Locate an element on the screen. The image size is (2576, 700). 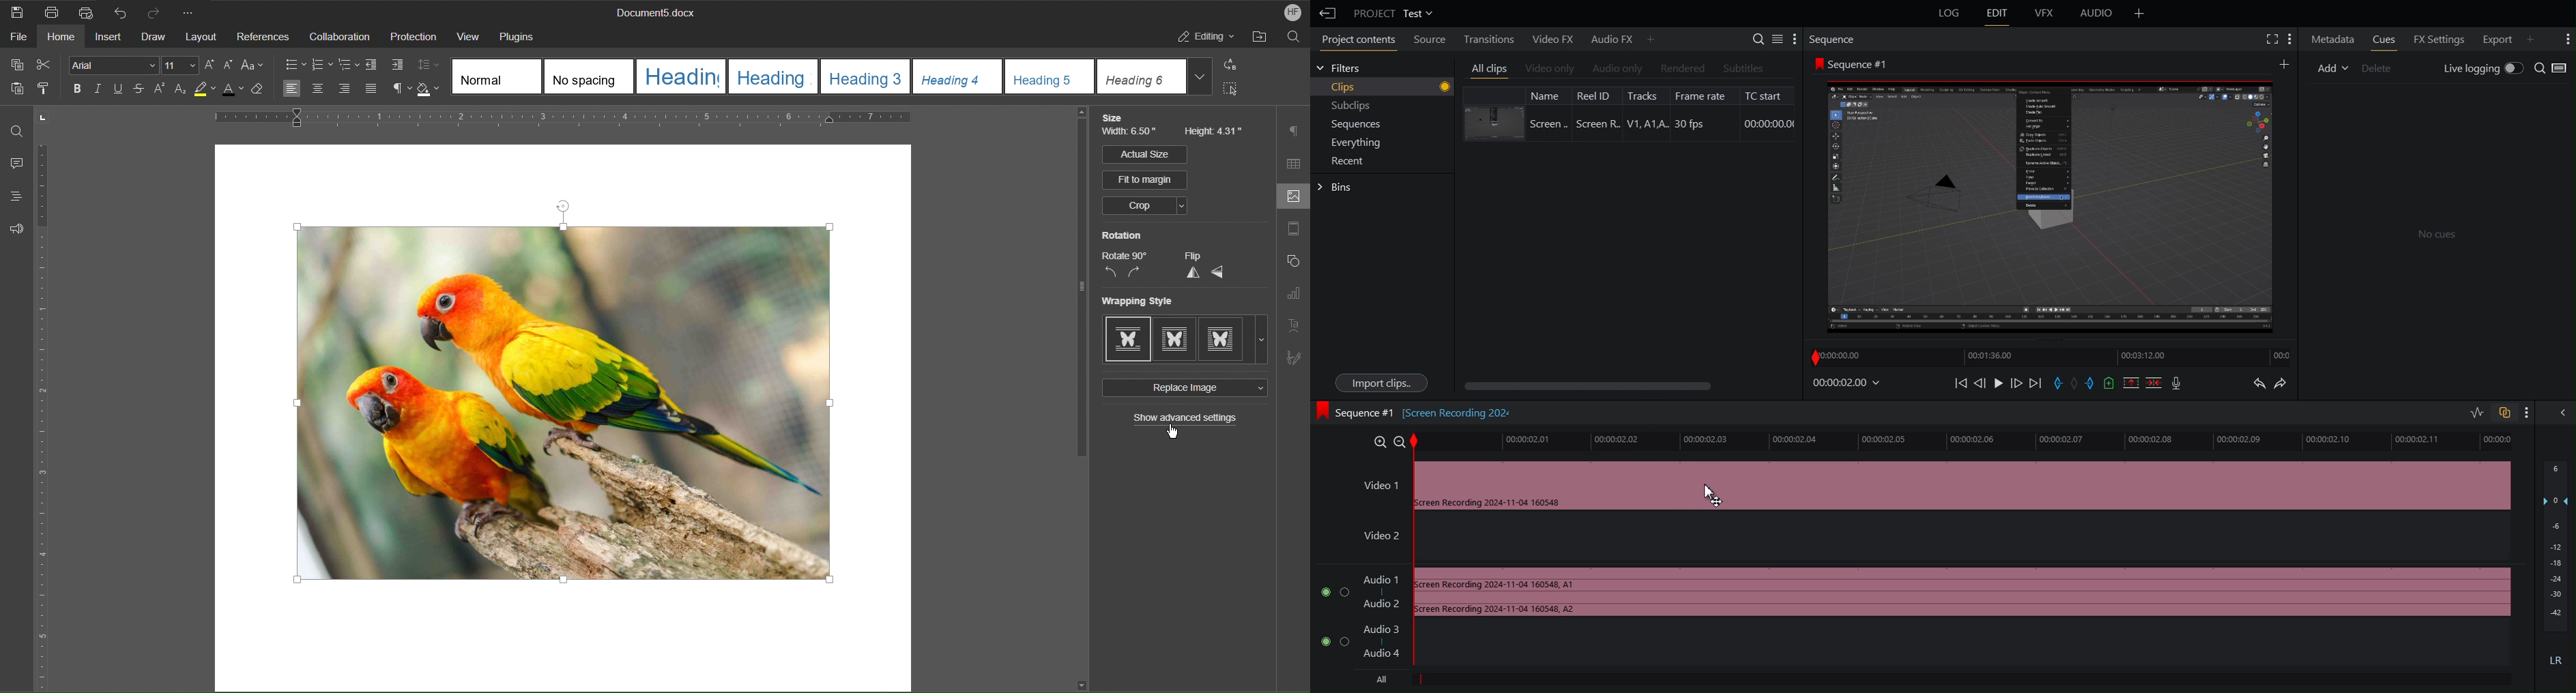
Settings is located at coordinates (1773, 40).